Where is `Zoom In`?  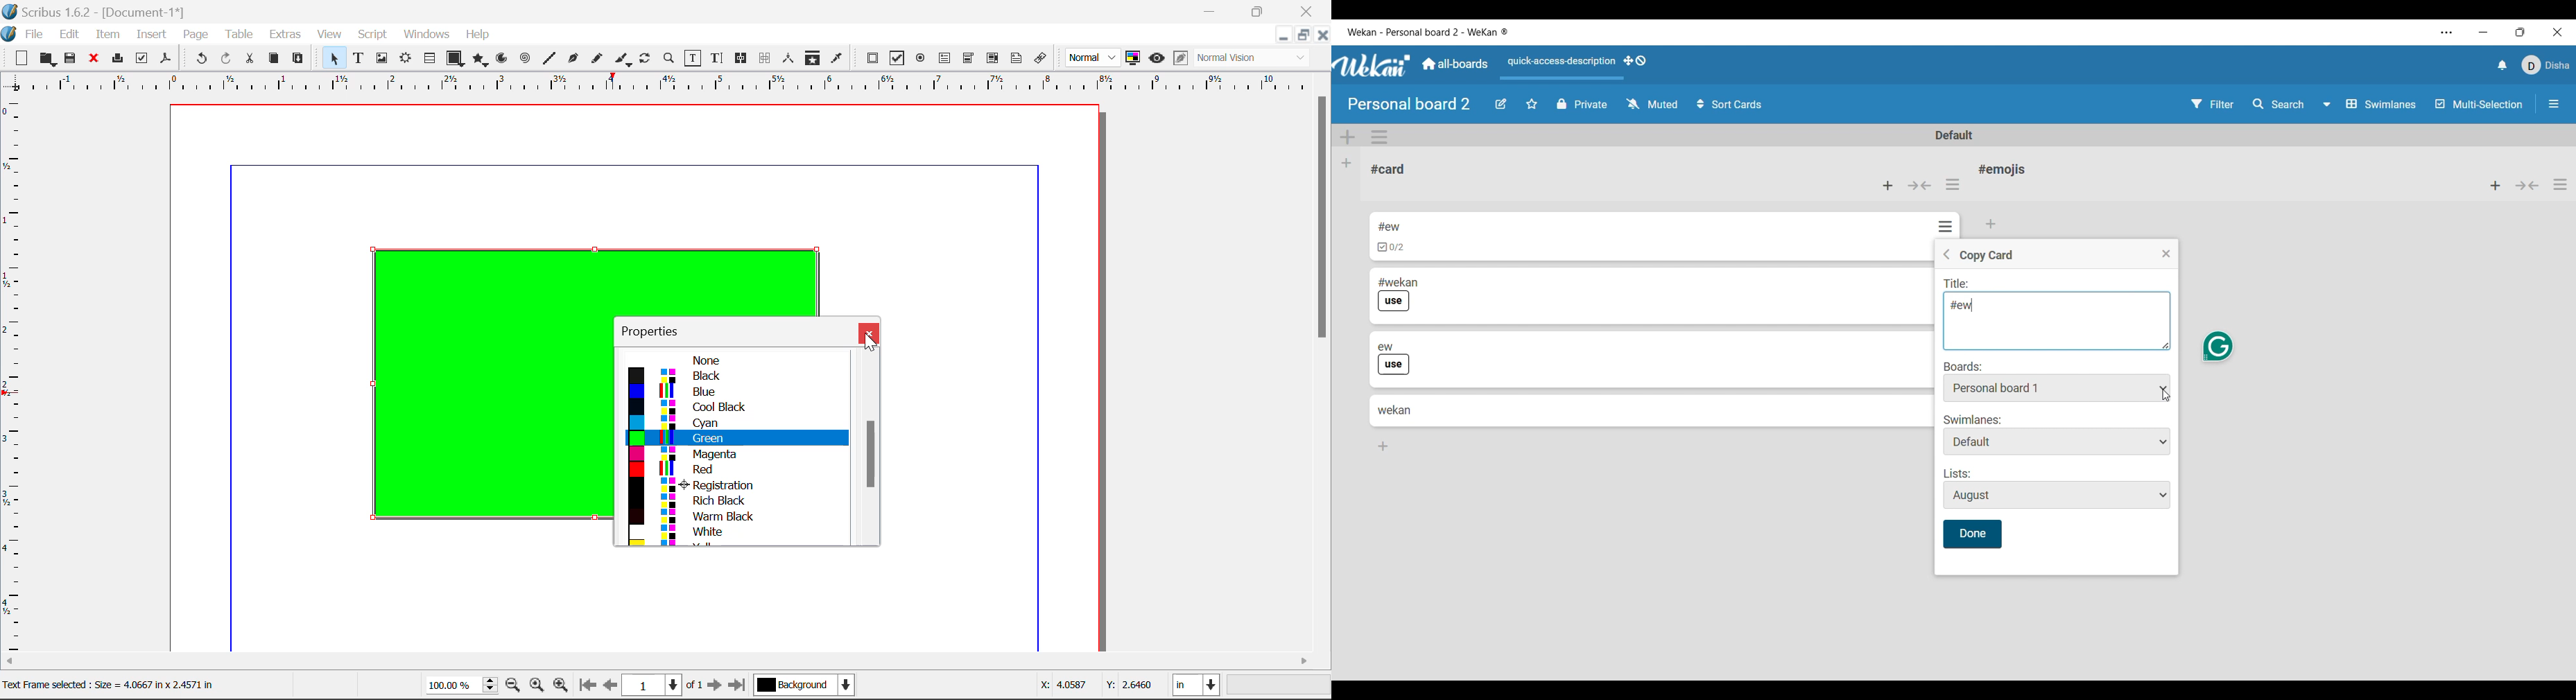 Zoom In is located at coordinates (561, 687).